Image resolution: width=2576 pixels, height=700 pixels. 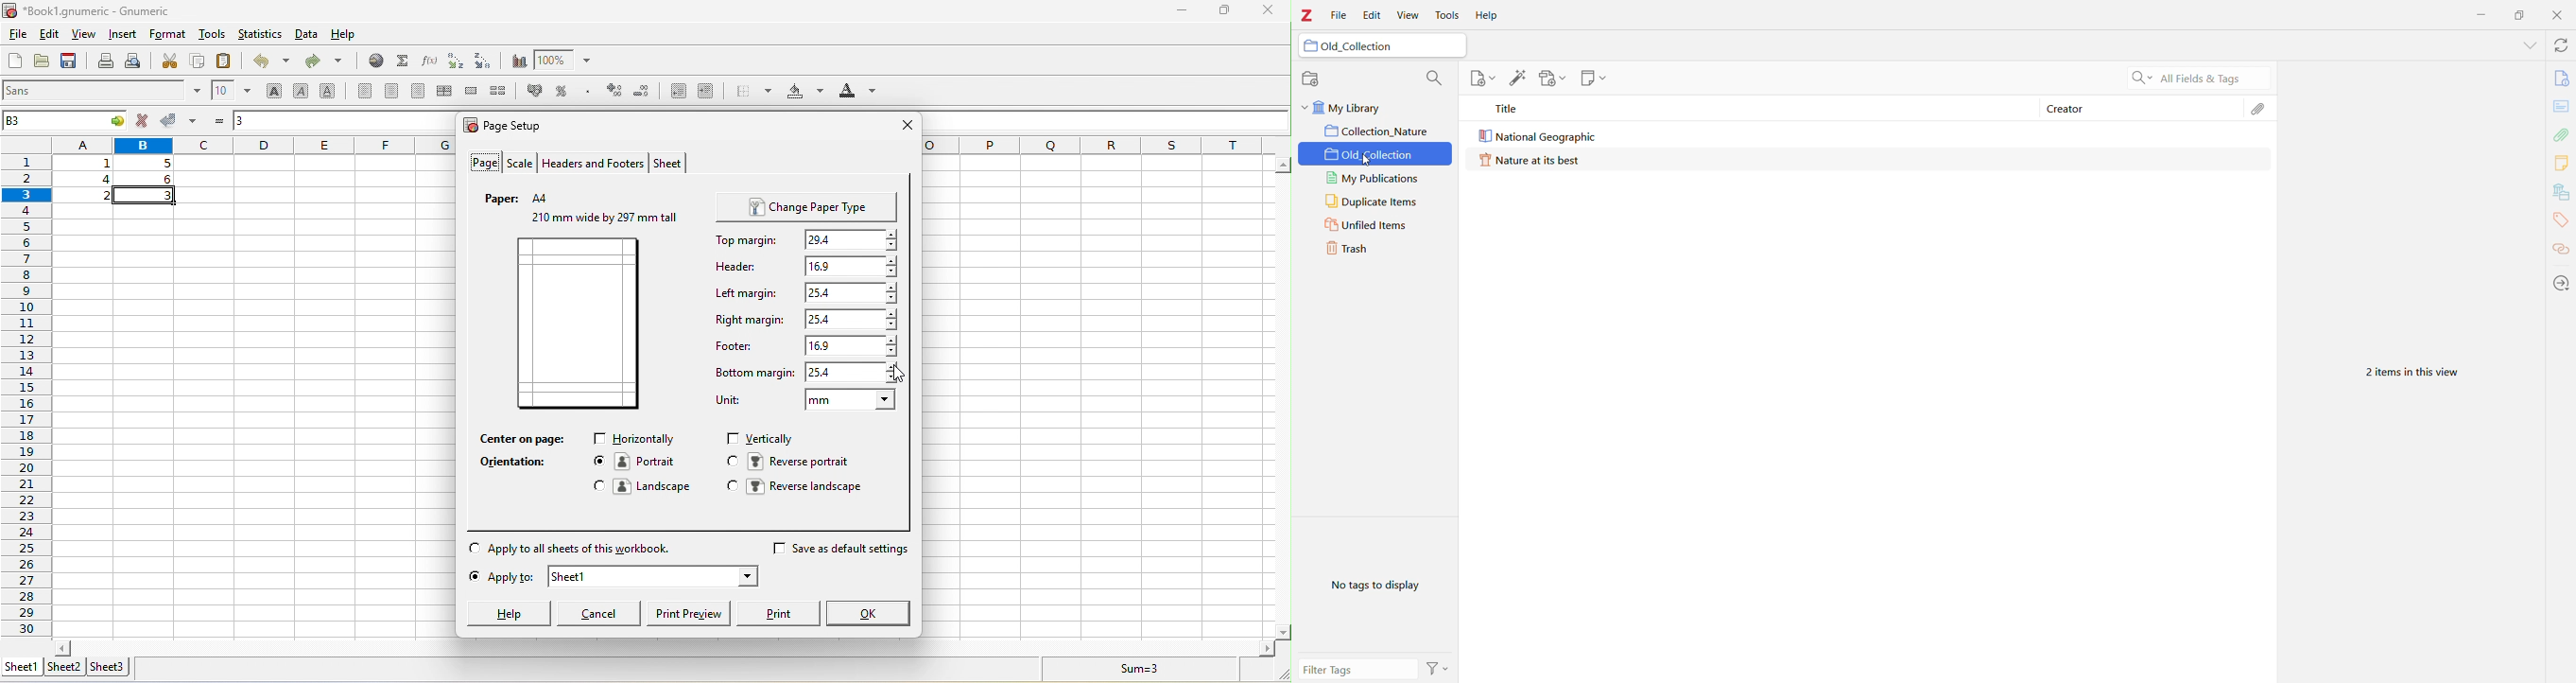 What do you see at coordinates (1480, 80) in the screenshot?
I see `New Item` at bounding box center [1480, 80].